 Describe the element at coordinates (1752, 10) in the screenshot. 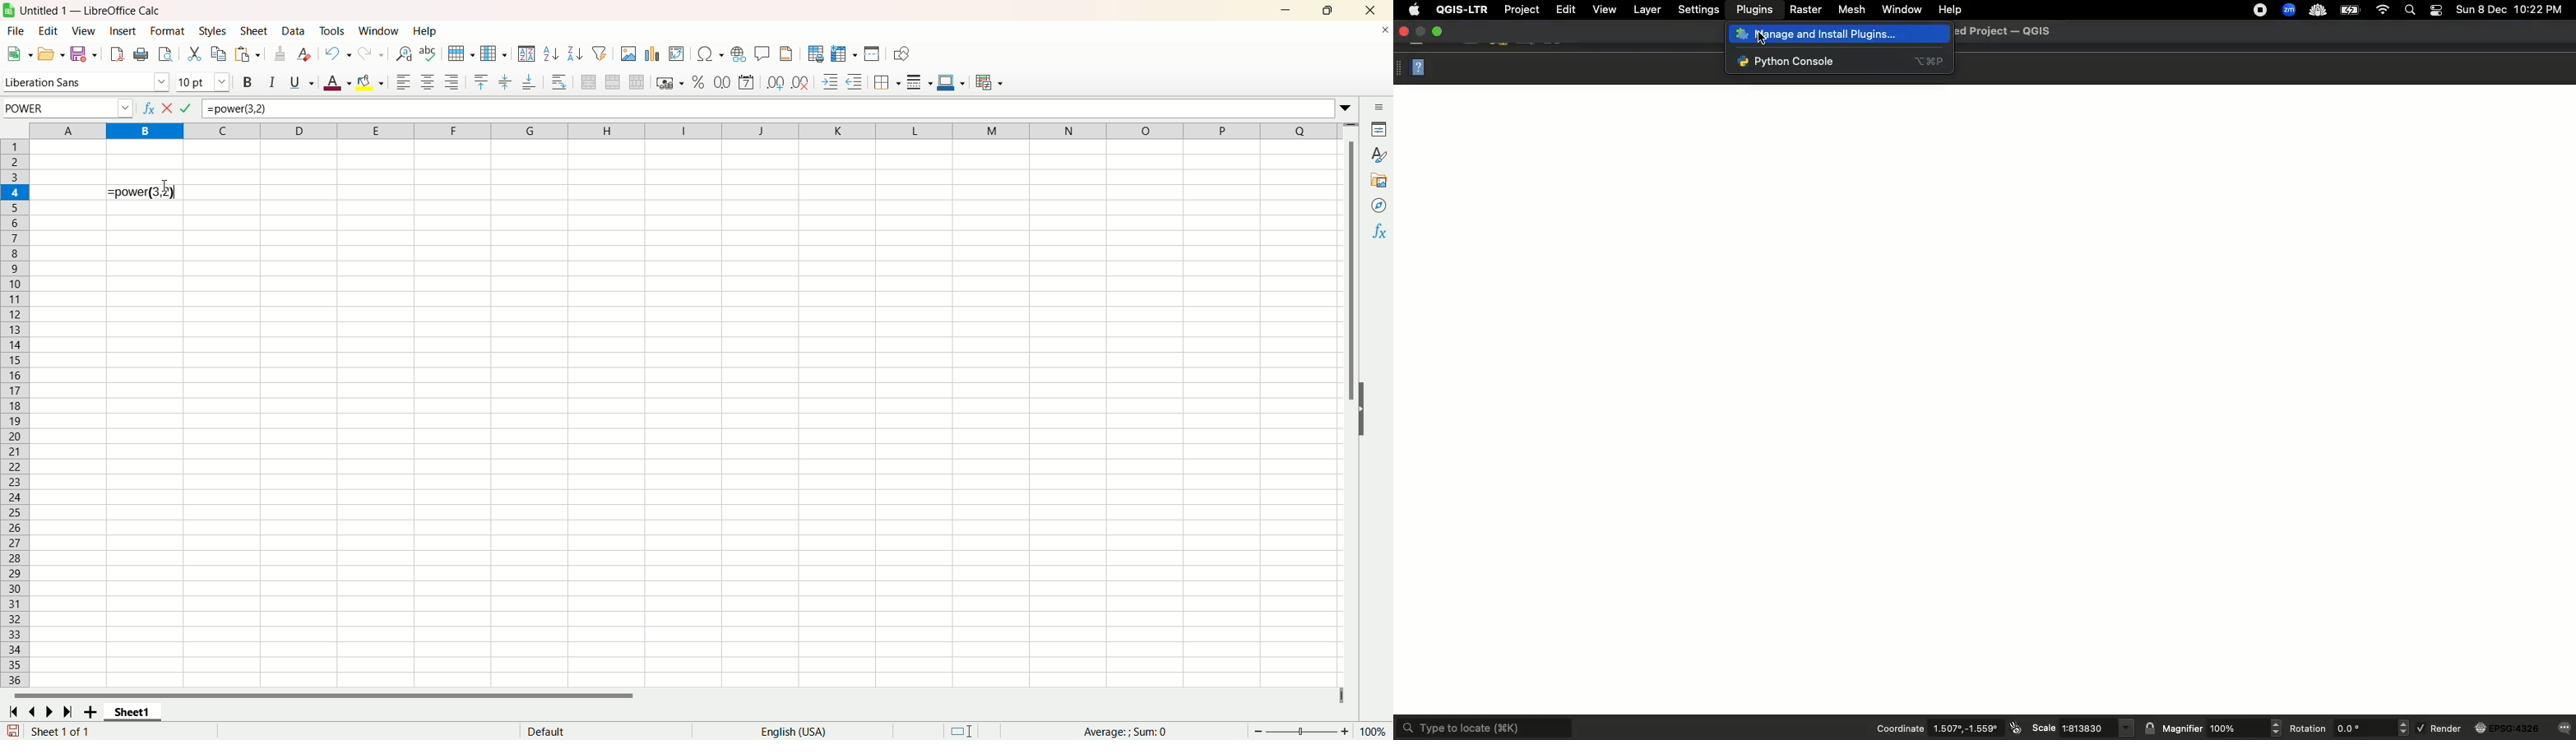

I see `Plugins` at that location.